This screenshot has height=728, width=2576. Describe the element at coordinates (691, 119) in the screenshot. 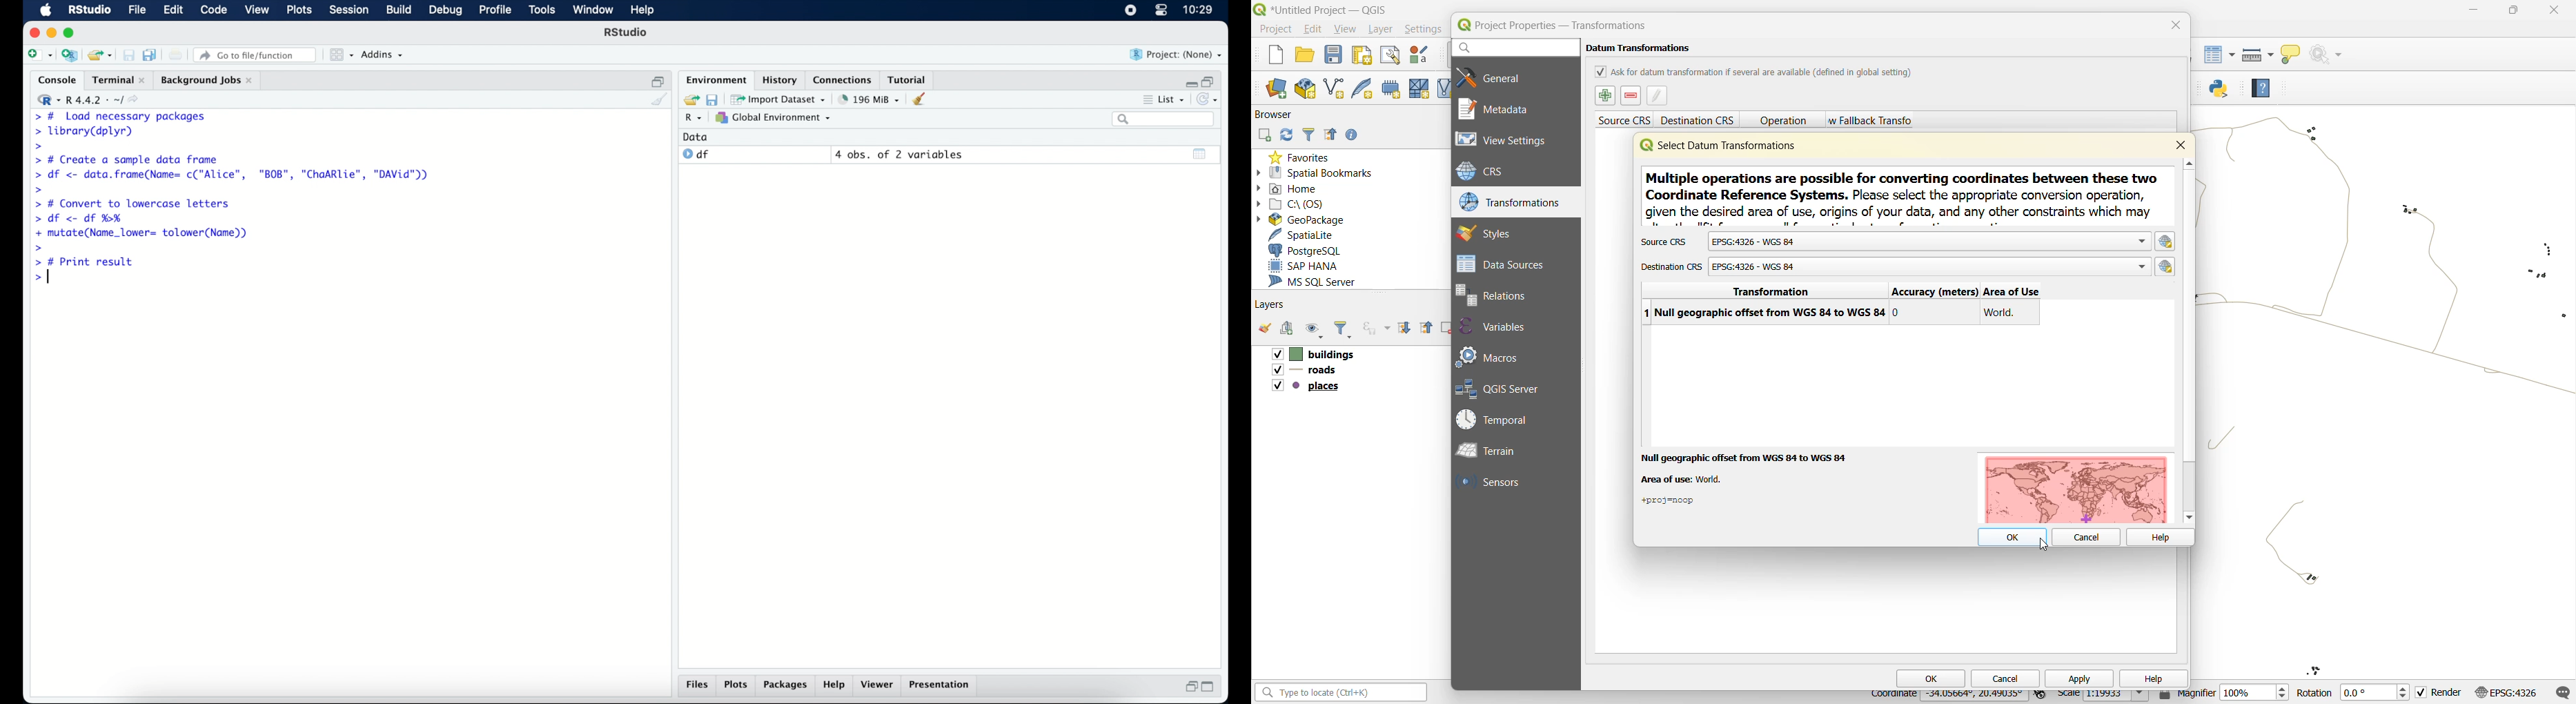

I see `R` at that location.